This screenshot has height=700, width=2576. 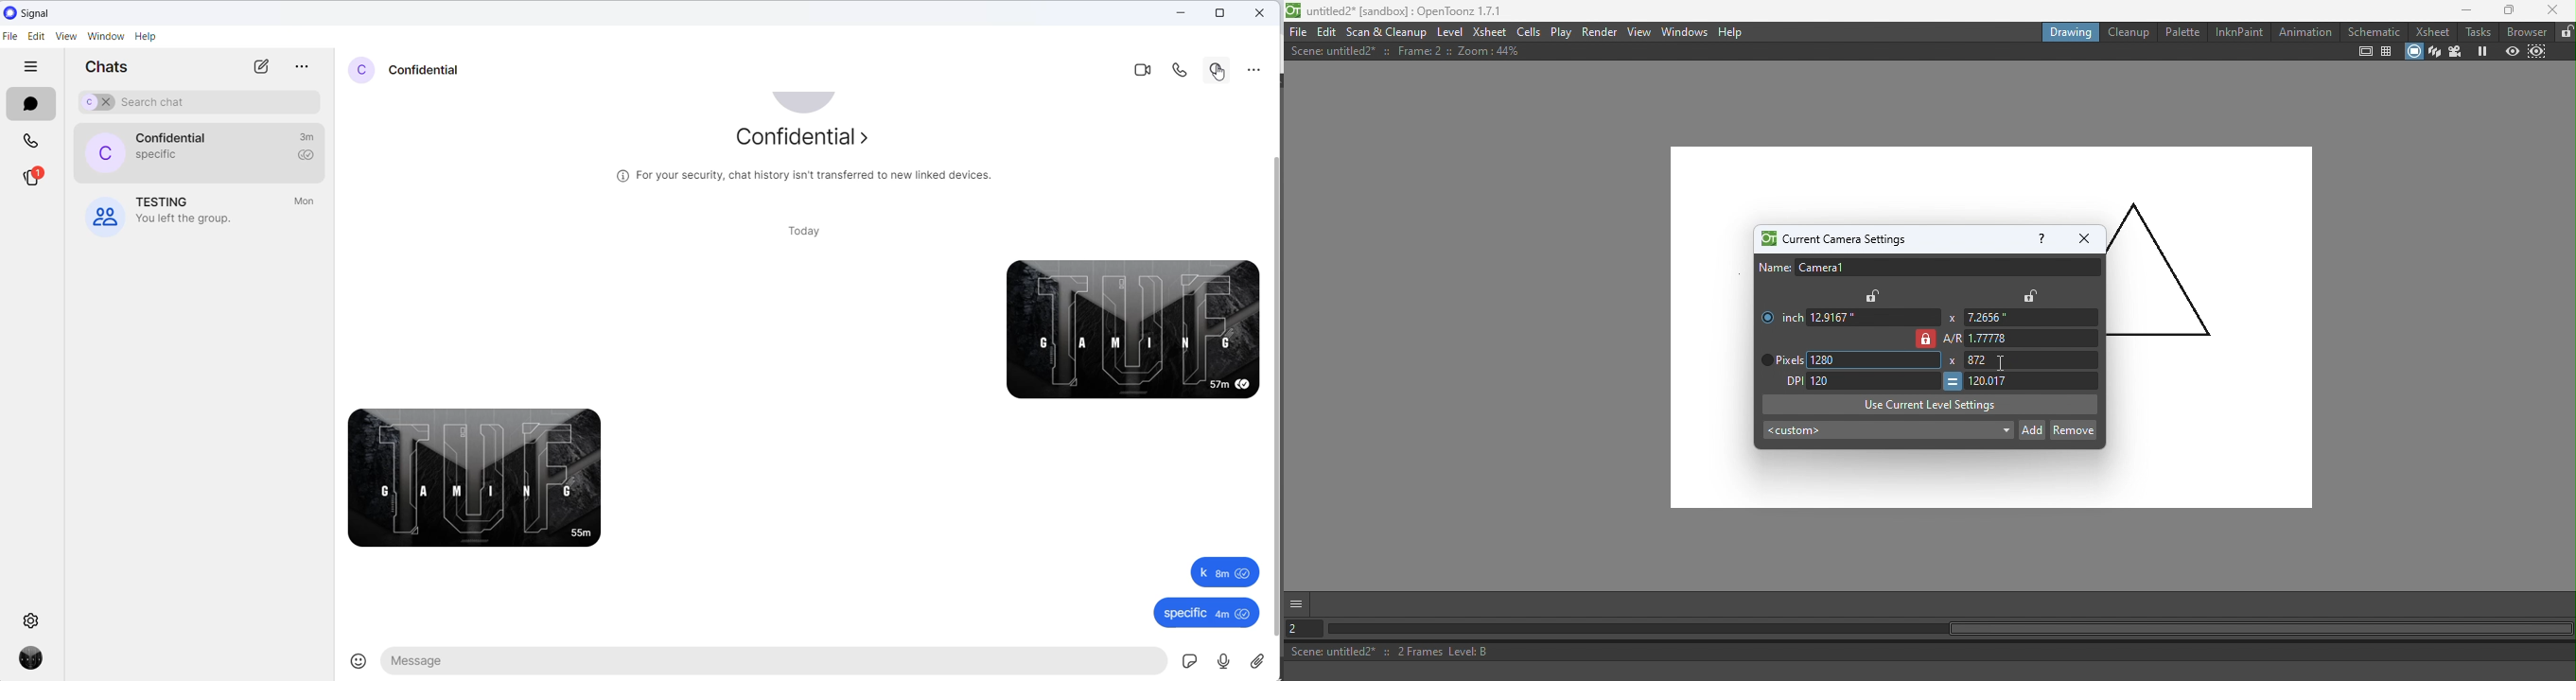 I want to click on more options, so click(x=1255, y=69).